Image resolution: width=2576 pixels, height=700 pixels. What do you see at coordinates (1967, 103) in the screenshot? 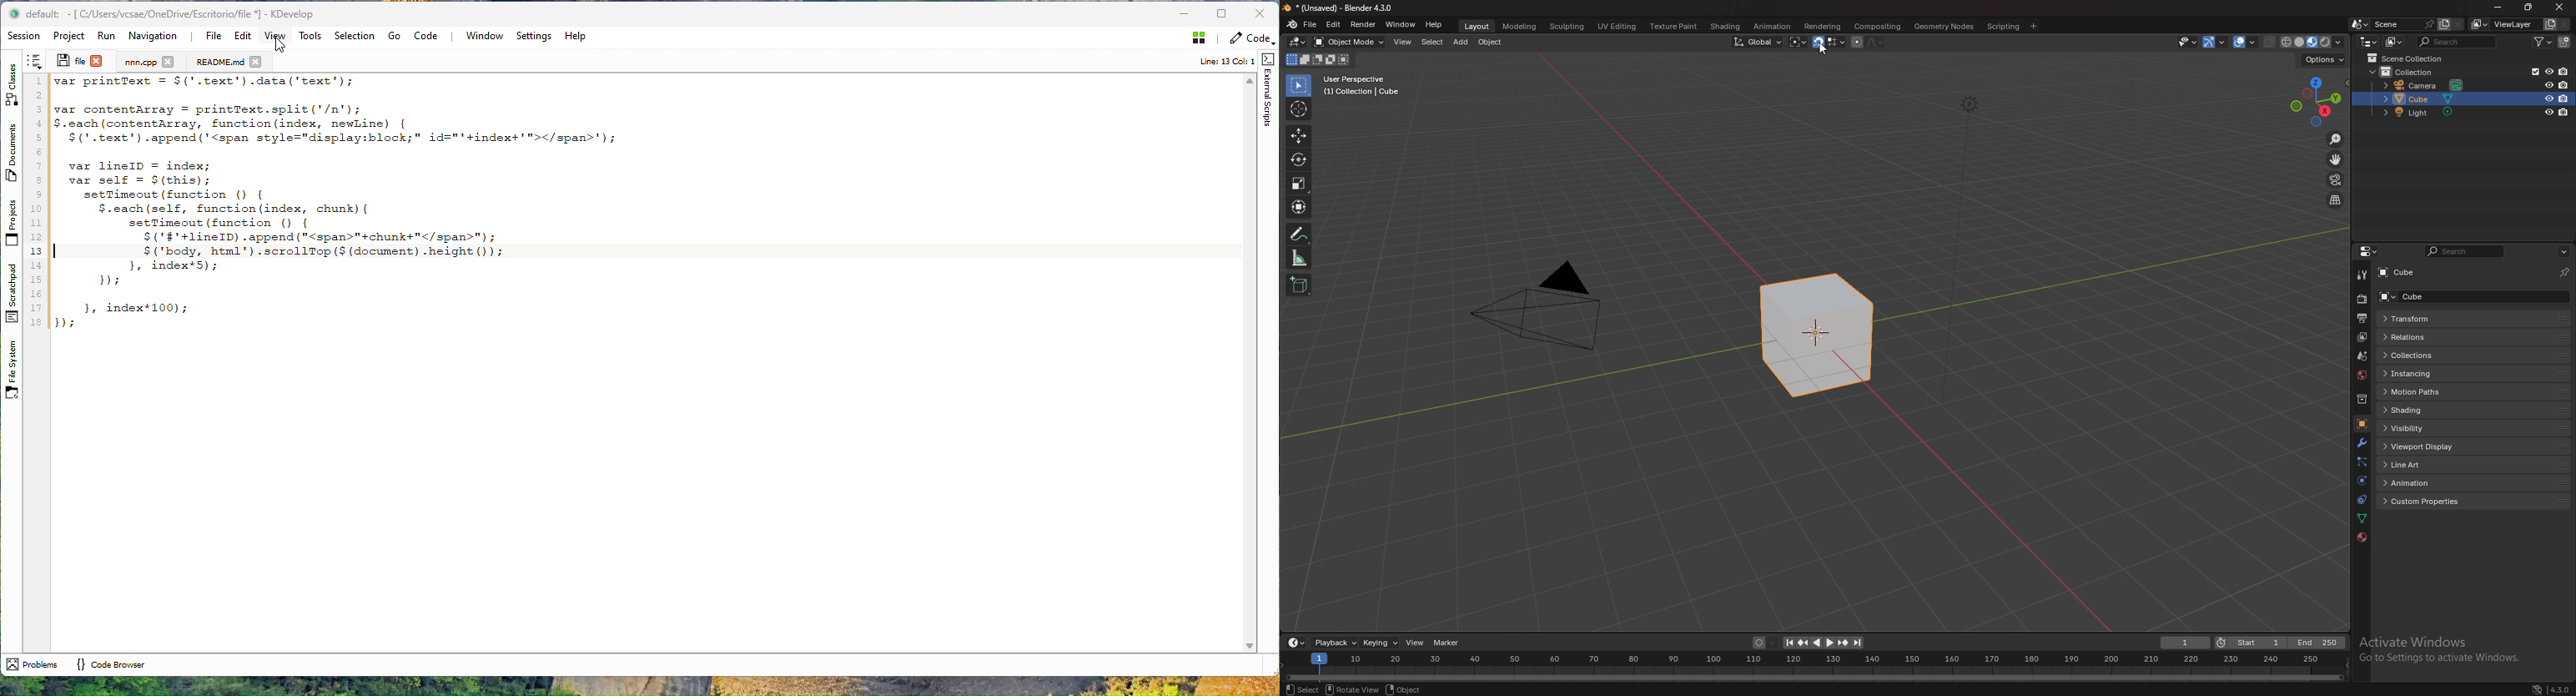
I see `lighting` at bounding box center [1967, 103].